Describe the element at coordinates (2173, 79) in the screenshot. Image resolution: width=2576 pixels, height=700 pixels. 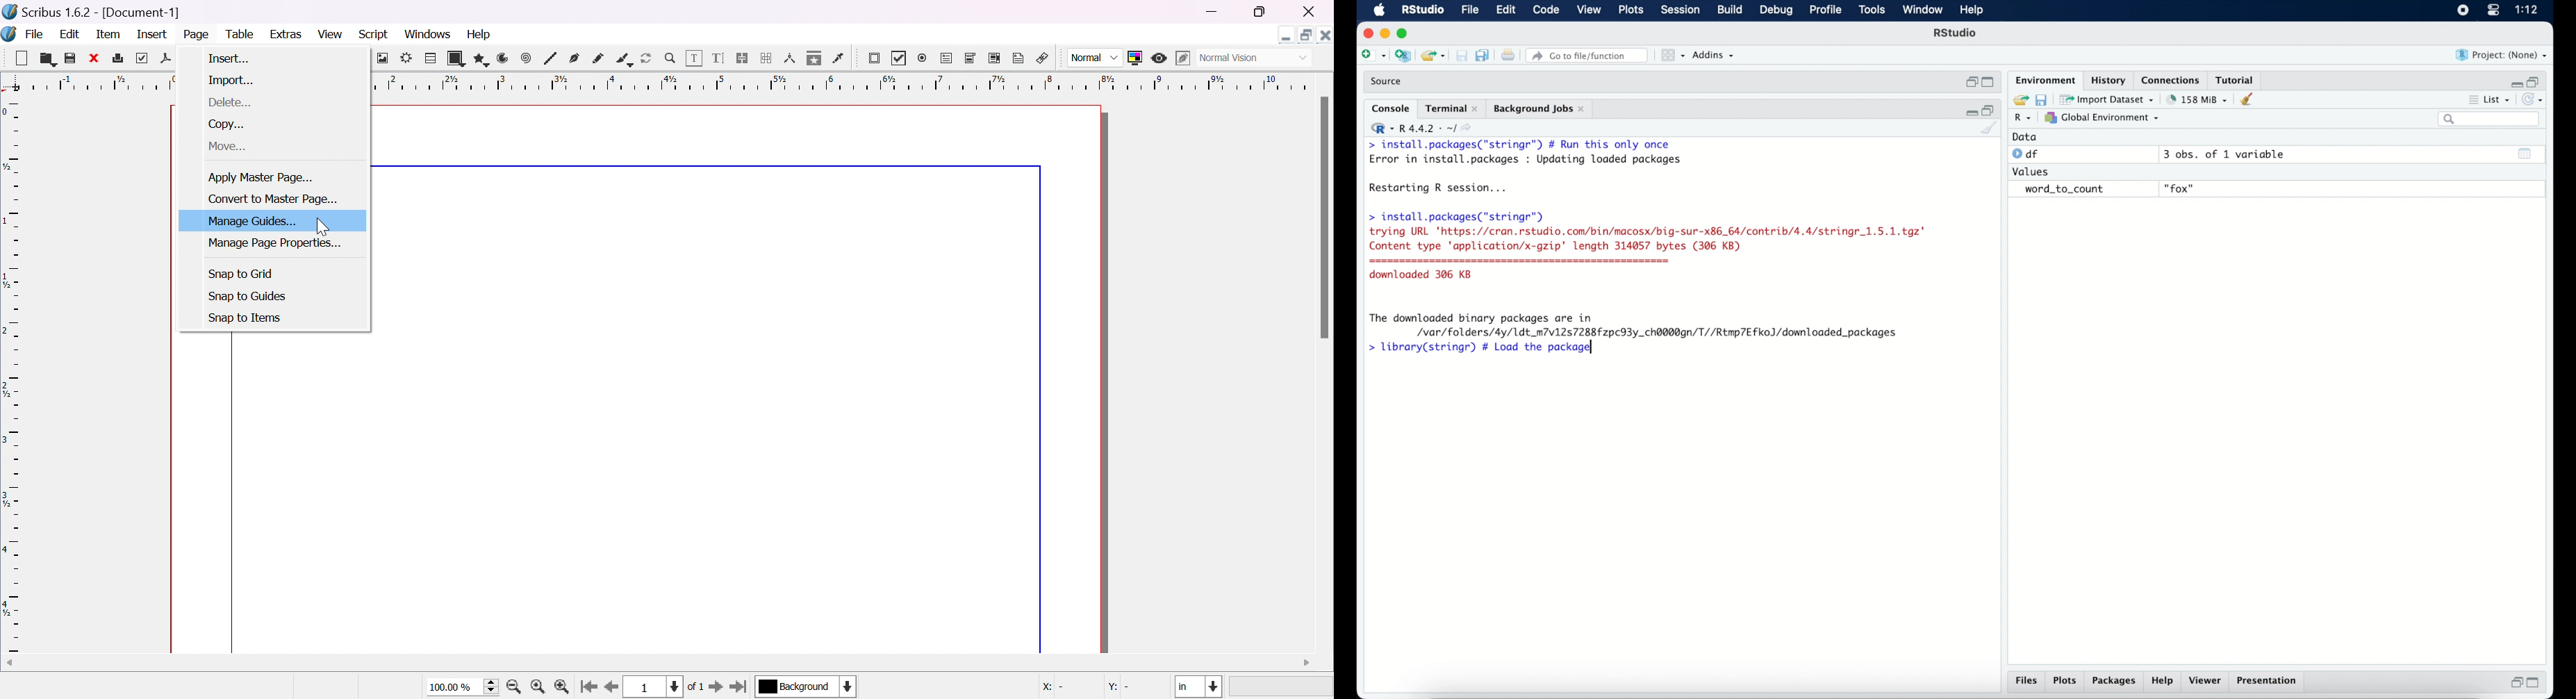
I see `connections` at that location.